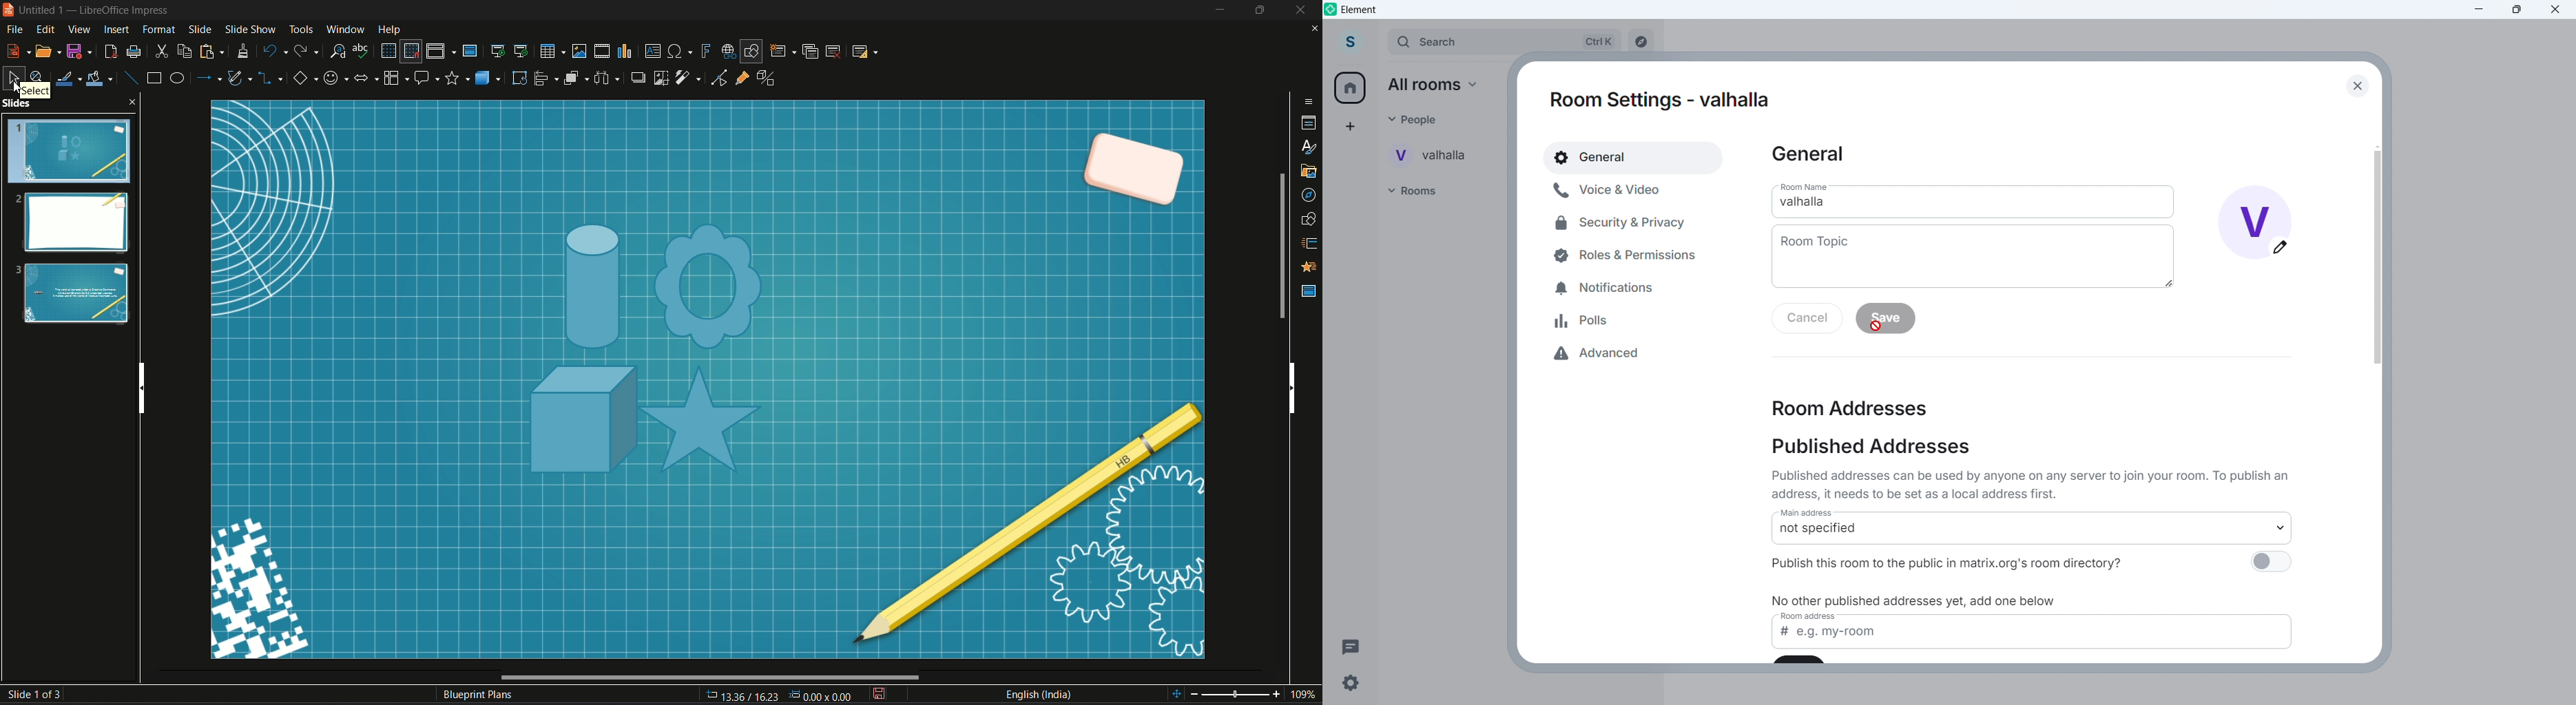 The width and height of the screenshot is (2576, 728). Describe the element at coordinates (681, 50) in the screenshot. I see `insert special character` at that location.